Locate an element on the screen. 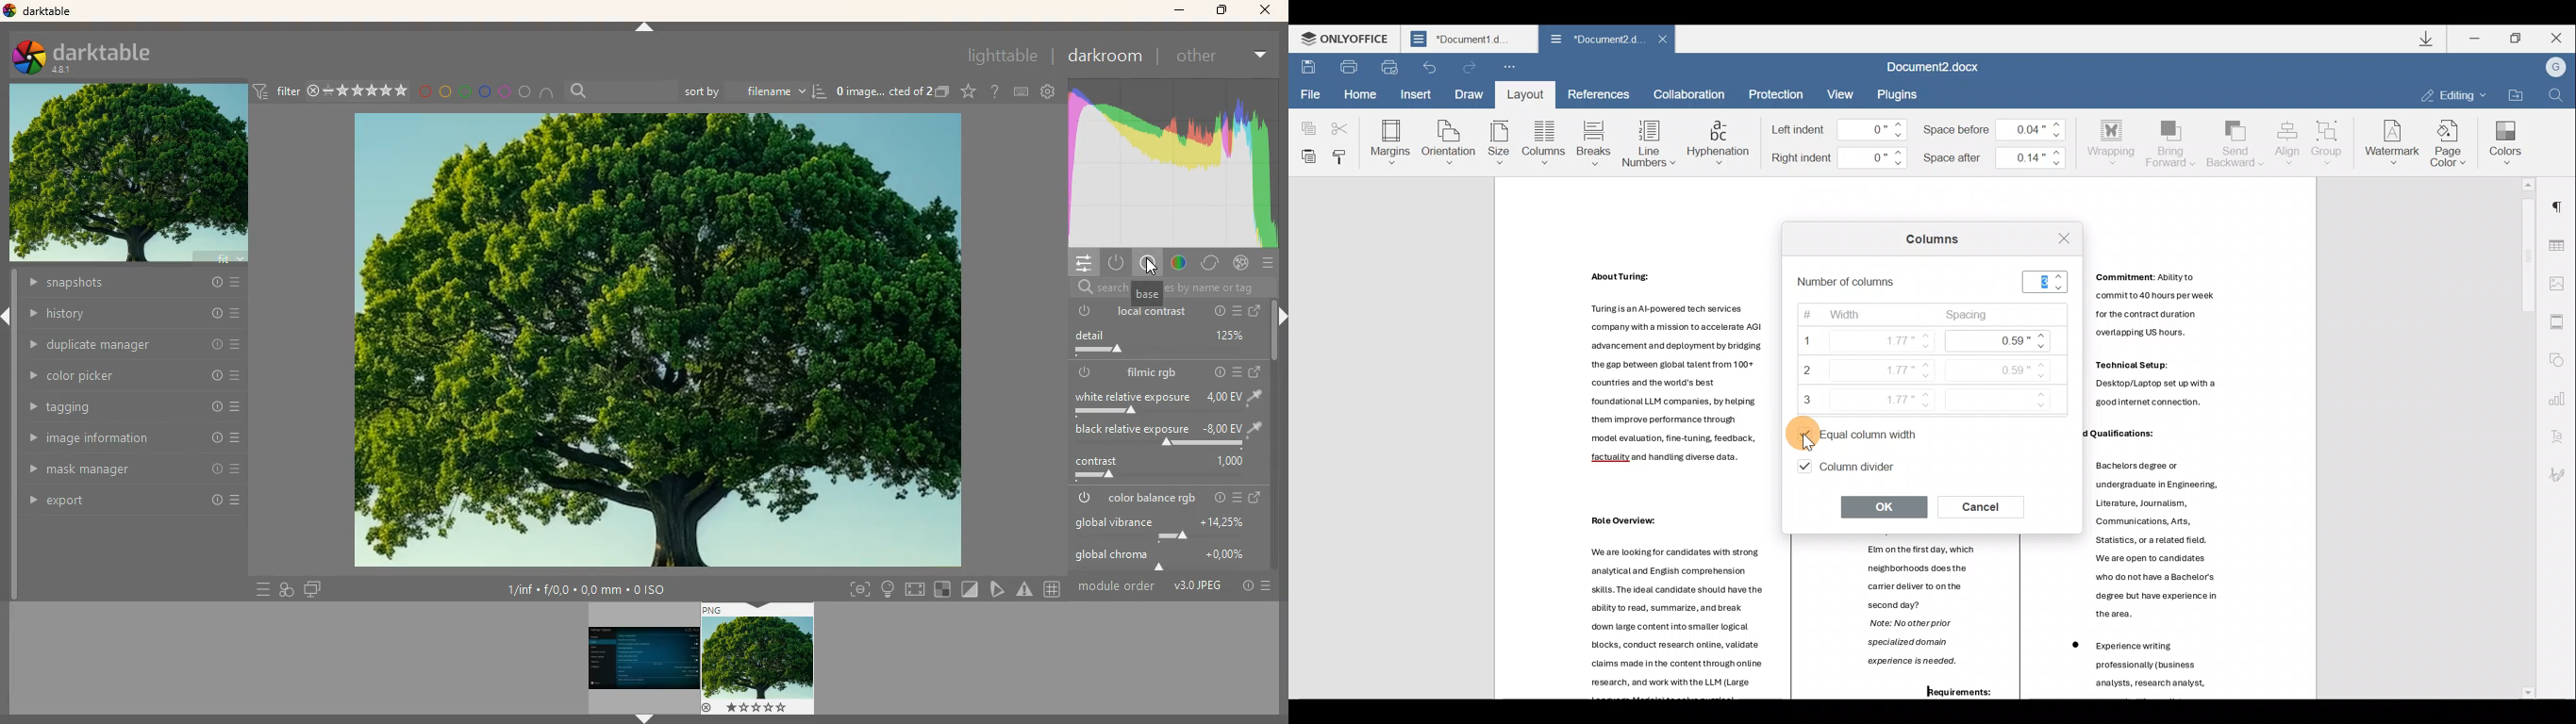 The width and height of the screenshot is (2576, 728). Copy is located at coordinates (1305, 122).